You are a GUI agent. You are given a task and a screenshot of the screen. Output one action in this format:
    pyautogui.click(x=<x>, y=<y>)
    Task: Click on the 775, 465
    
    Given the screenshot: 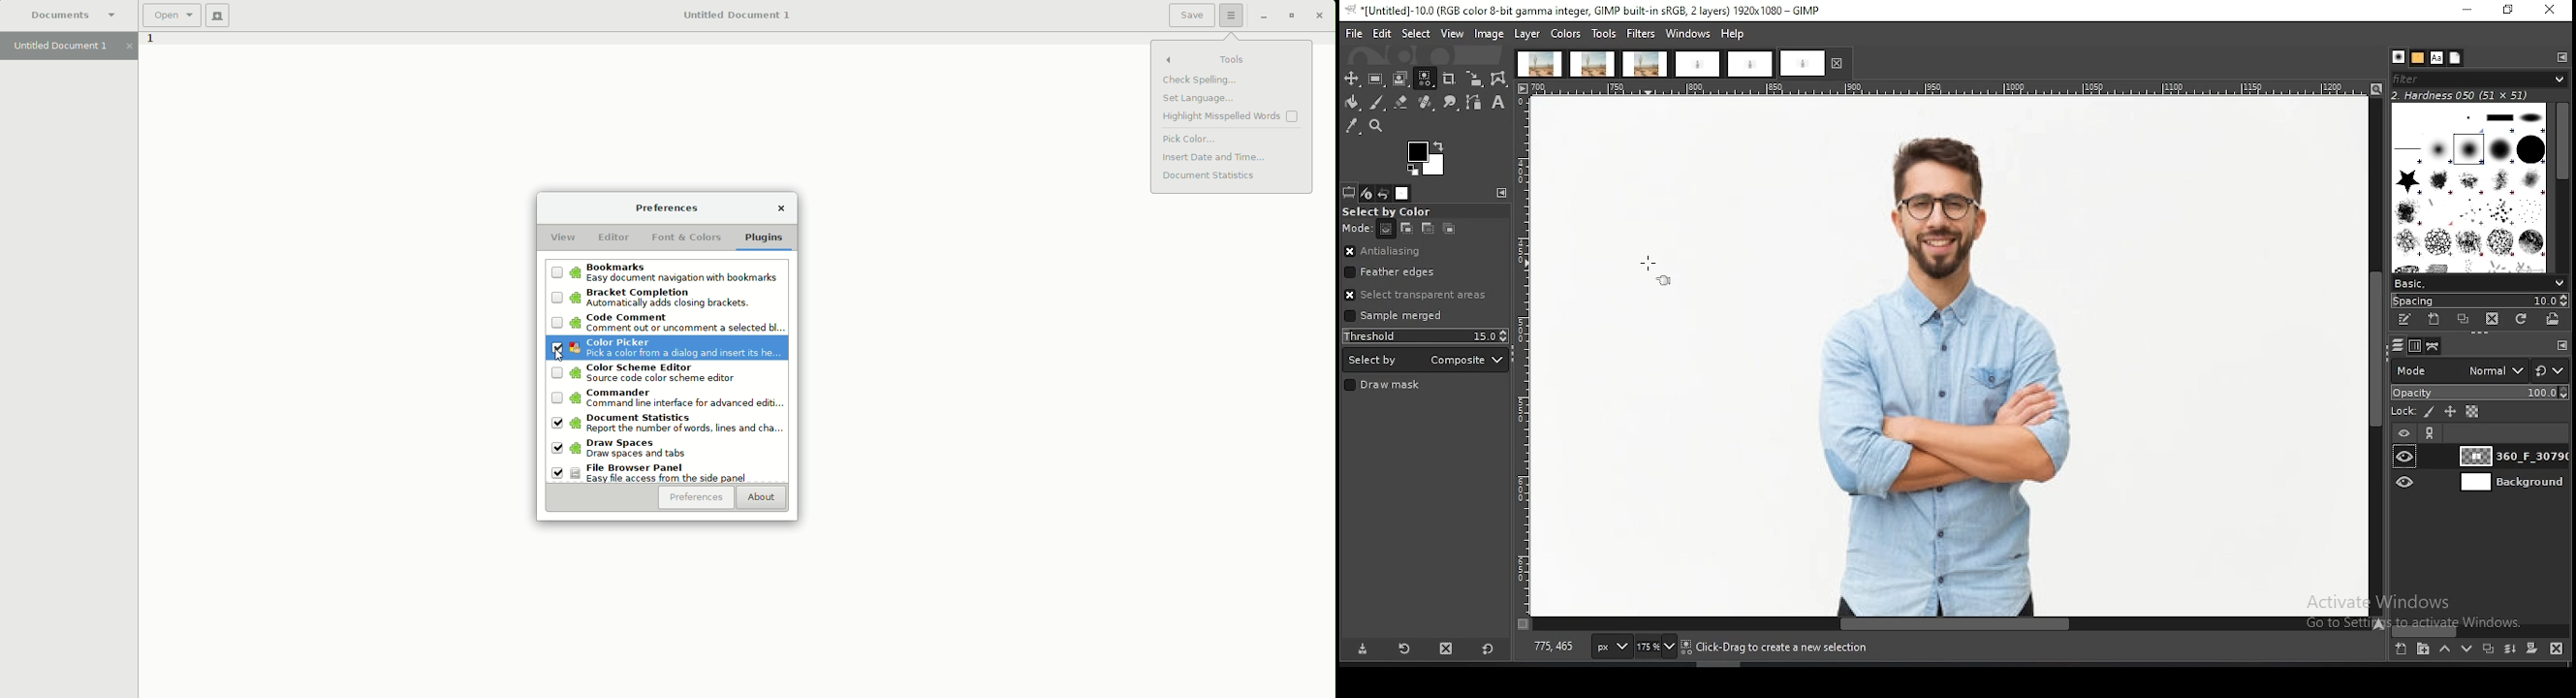 What is the action you would take?
    pyautogui.click(x=1555, y=648)
    